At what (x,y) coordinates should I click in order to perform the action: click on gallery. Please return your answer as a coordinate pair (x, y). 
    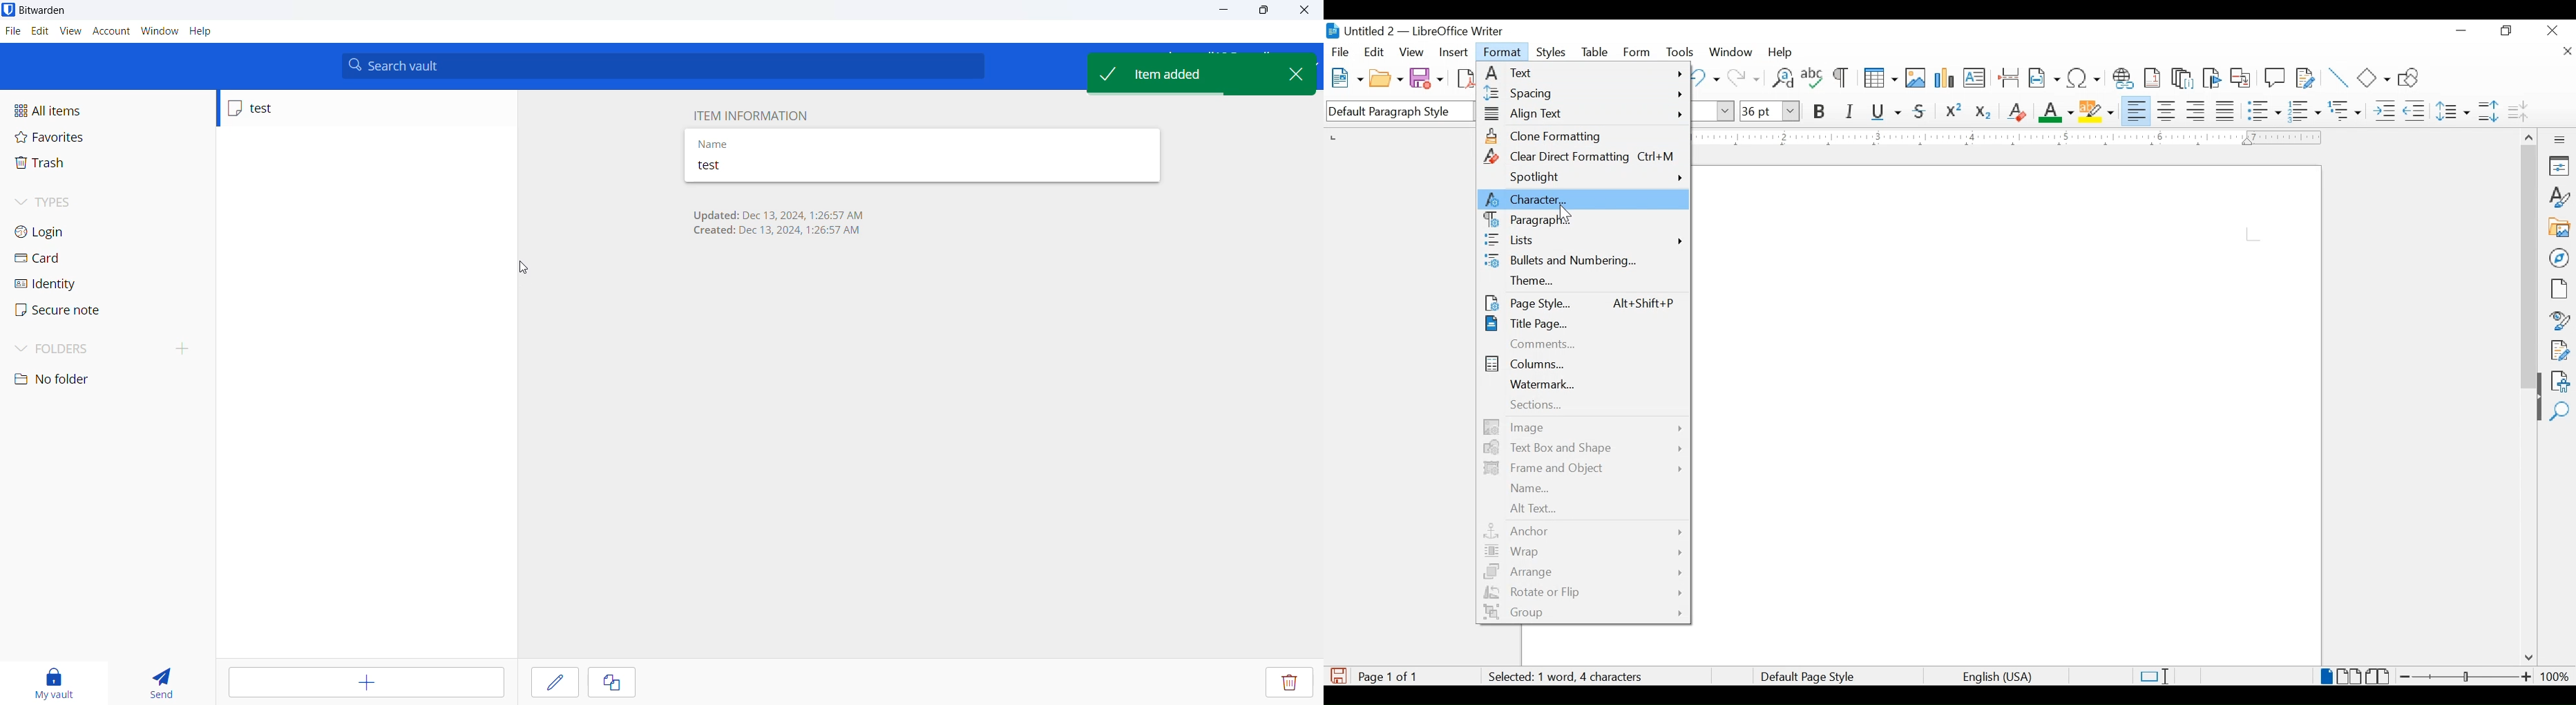
    Looking at the image, I should click on (2560, 228).